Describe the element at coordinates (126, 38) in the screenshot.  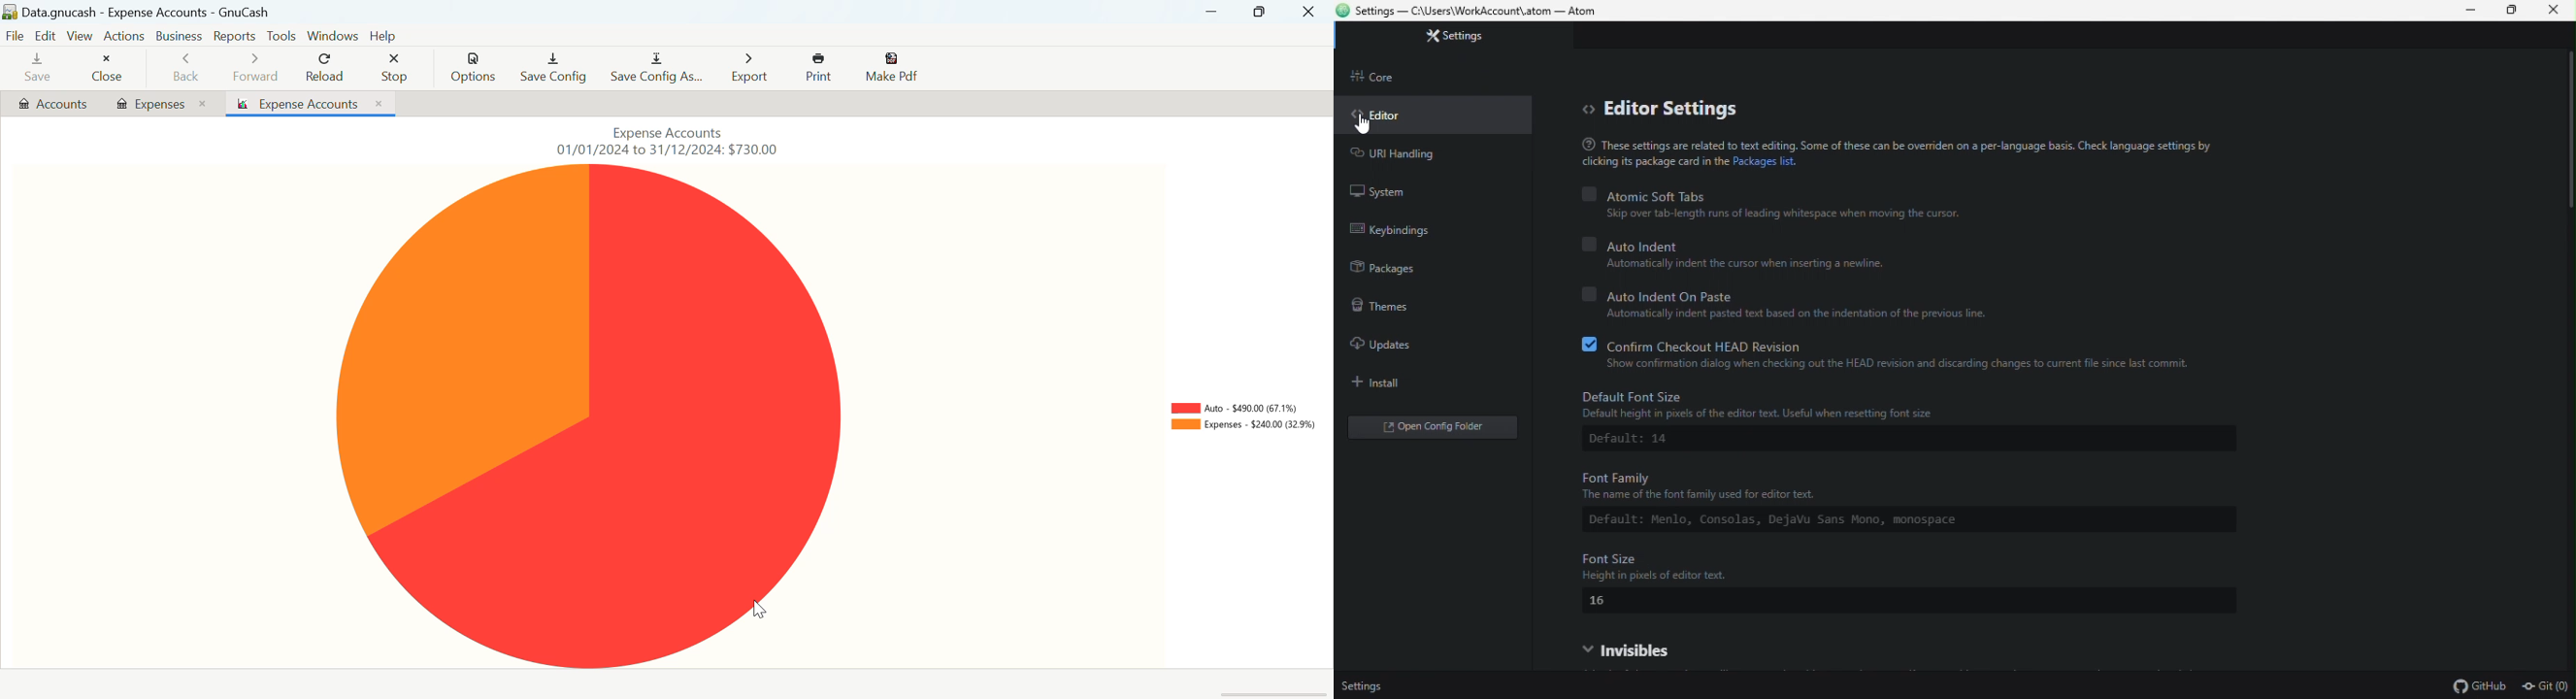
I see `Actions` at that location.